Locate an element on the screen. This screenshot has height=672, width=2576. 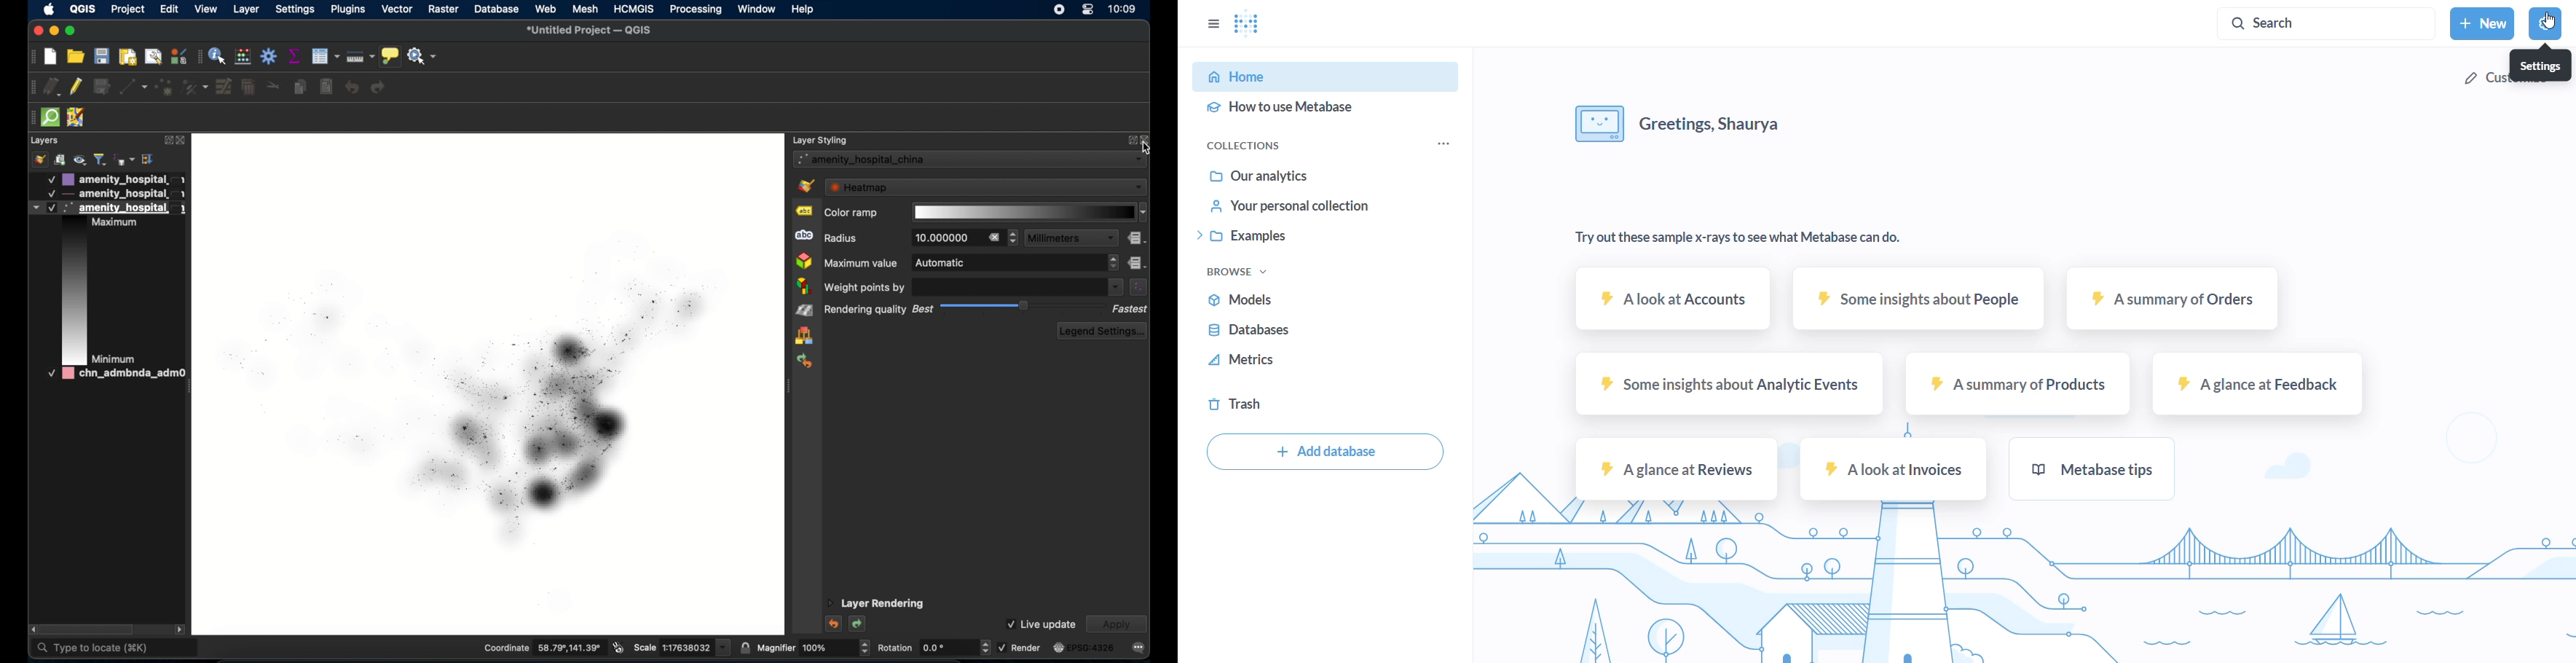
help is located at coordinates (805, 9).